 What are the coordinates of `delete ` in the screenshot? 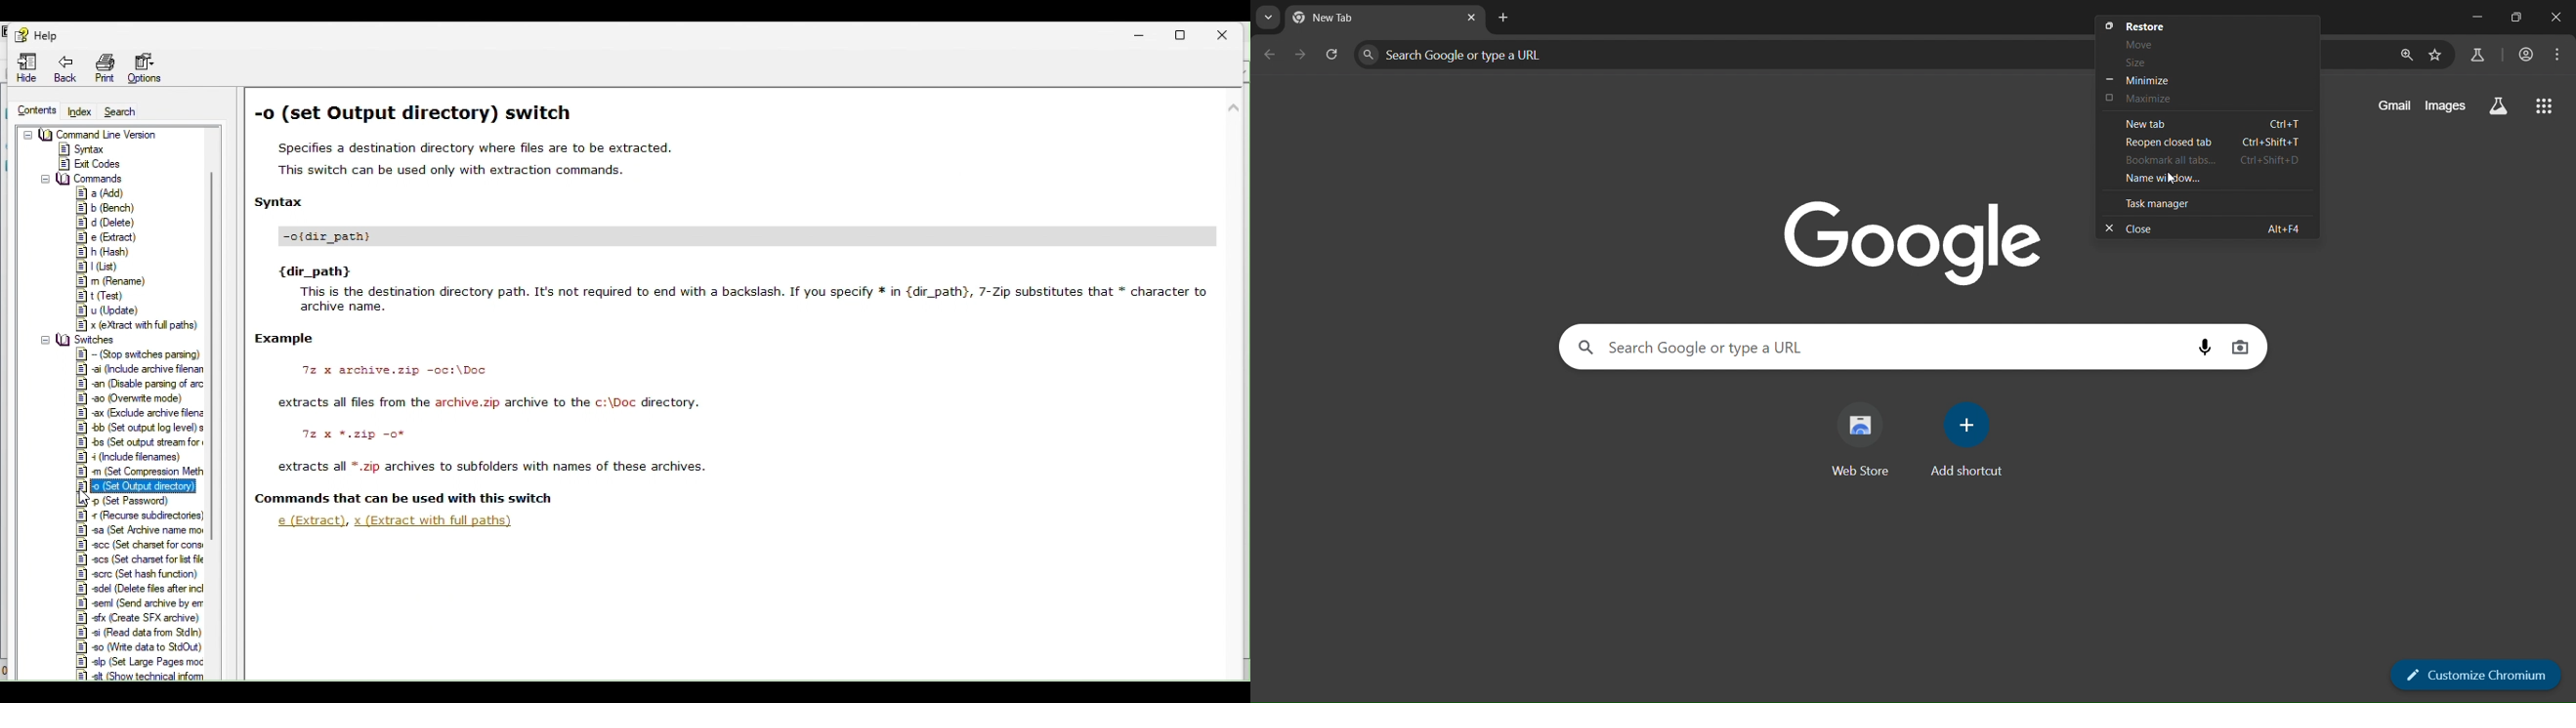 It's located at (106, 223).